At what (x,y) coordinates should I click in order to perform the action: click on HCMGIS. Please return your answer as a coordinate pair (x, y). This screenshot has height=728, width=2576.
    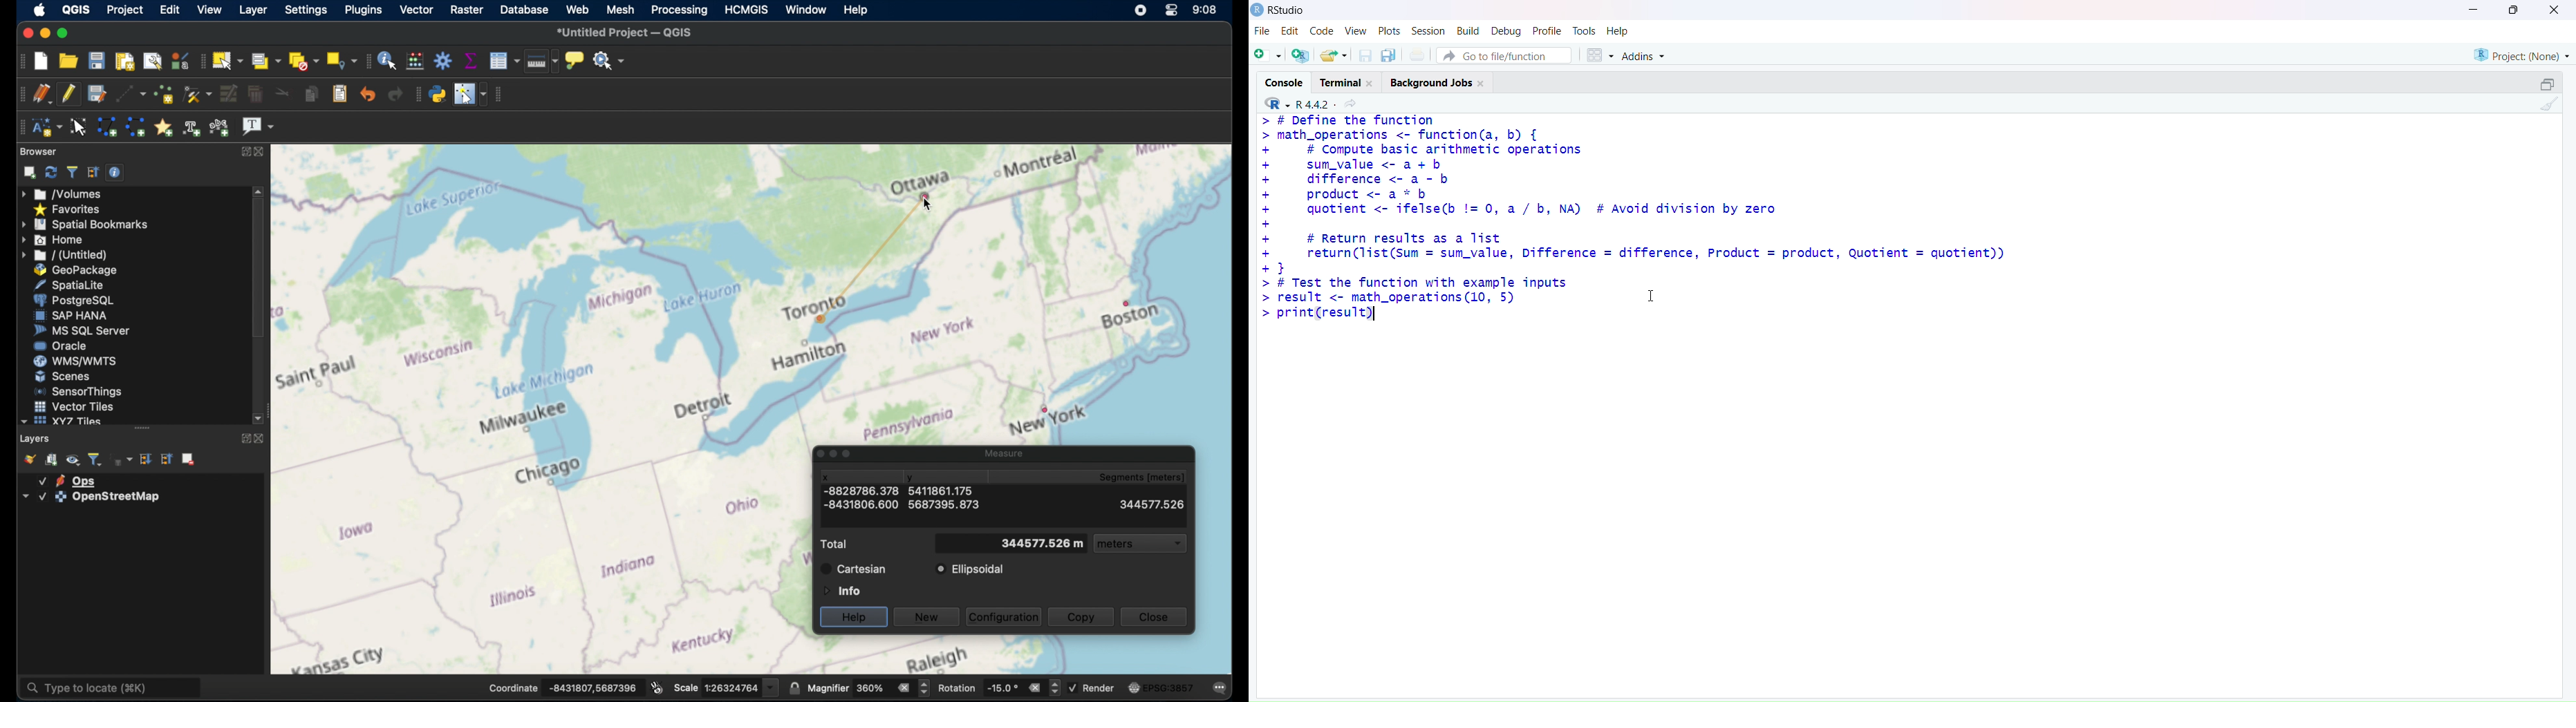
    Looking at the image, I should click on (749, 9).